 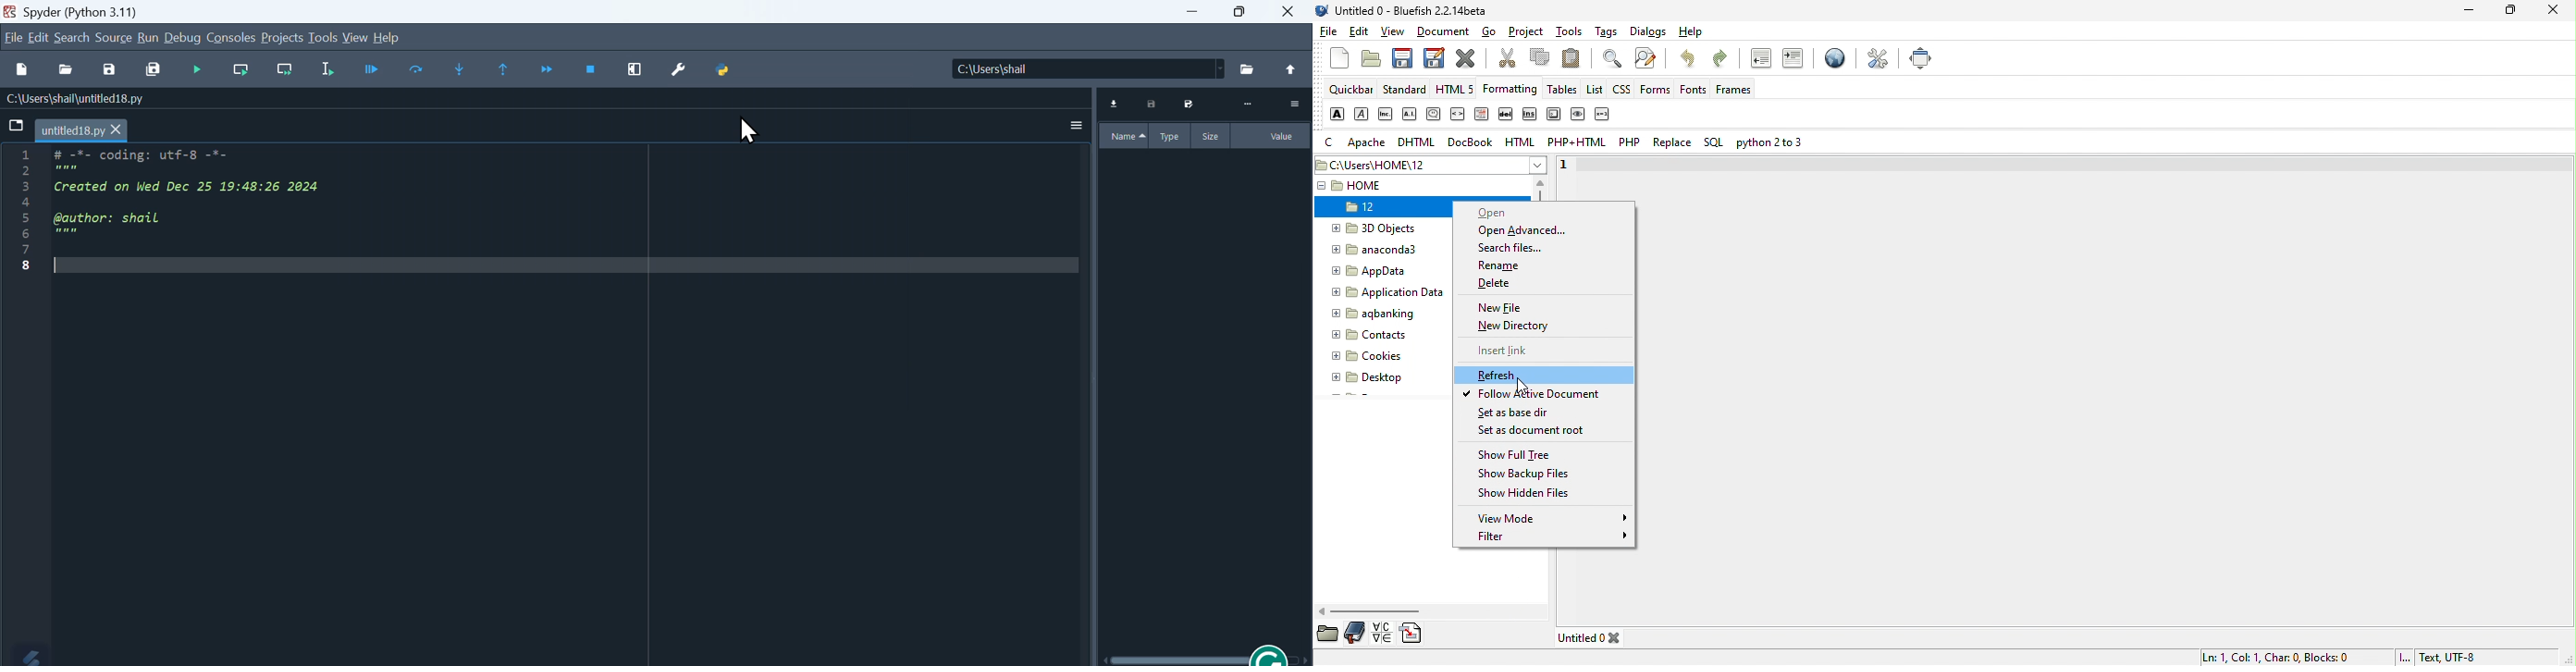 What do you see at coordinates (1432, 115) in the screenshot?
I see `citation` at bounding box center [1432, 115].